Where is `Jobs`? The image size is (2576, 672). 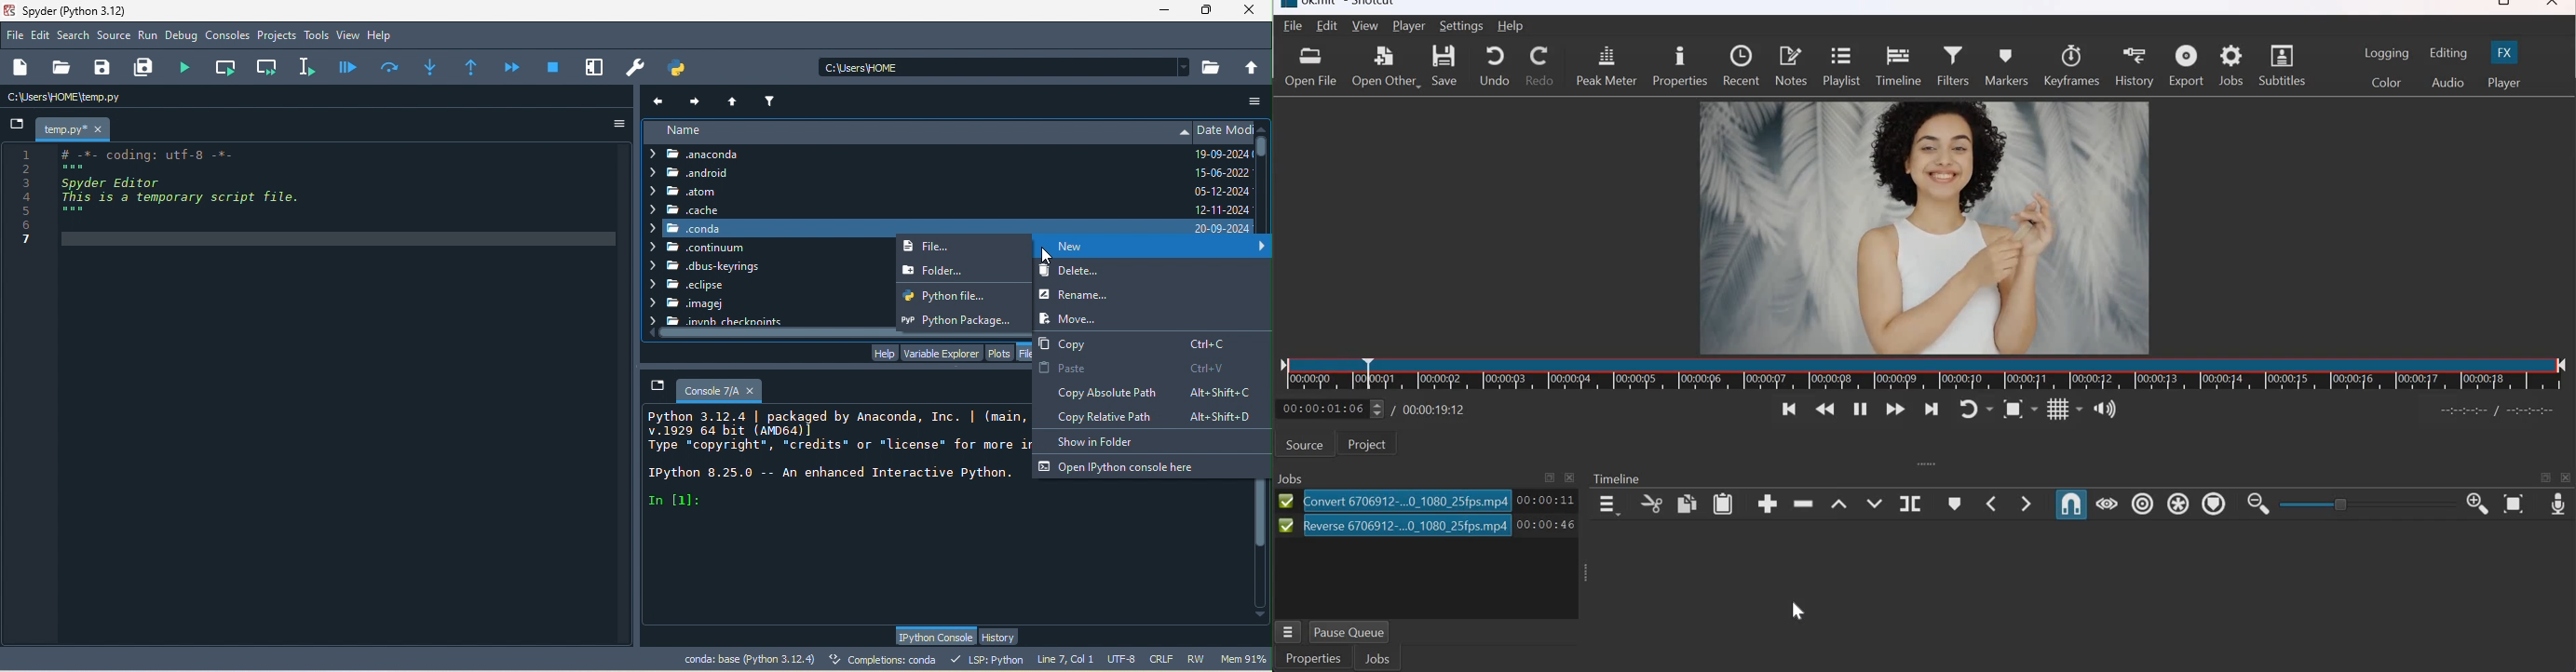
Jobs is located at coordinates (2231, 66).